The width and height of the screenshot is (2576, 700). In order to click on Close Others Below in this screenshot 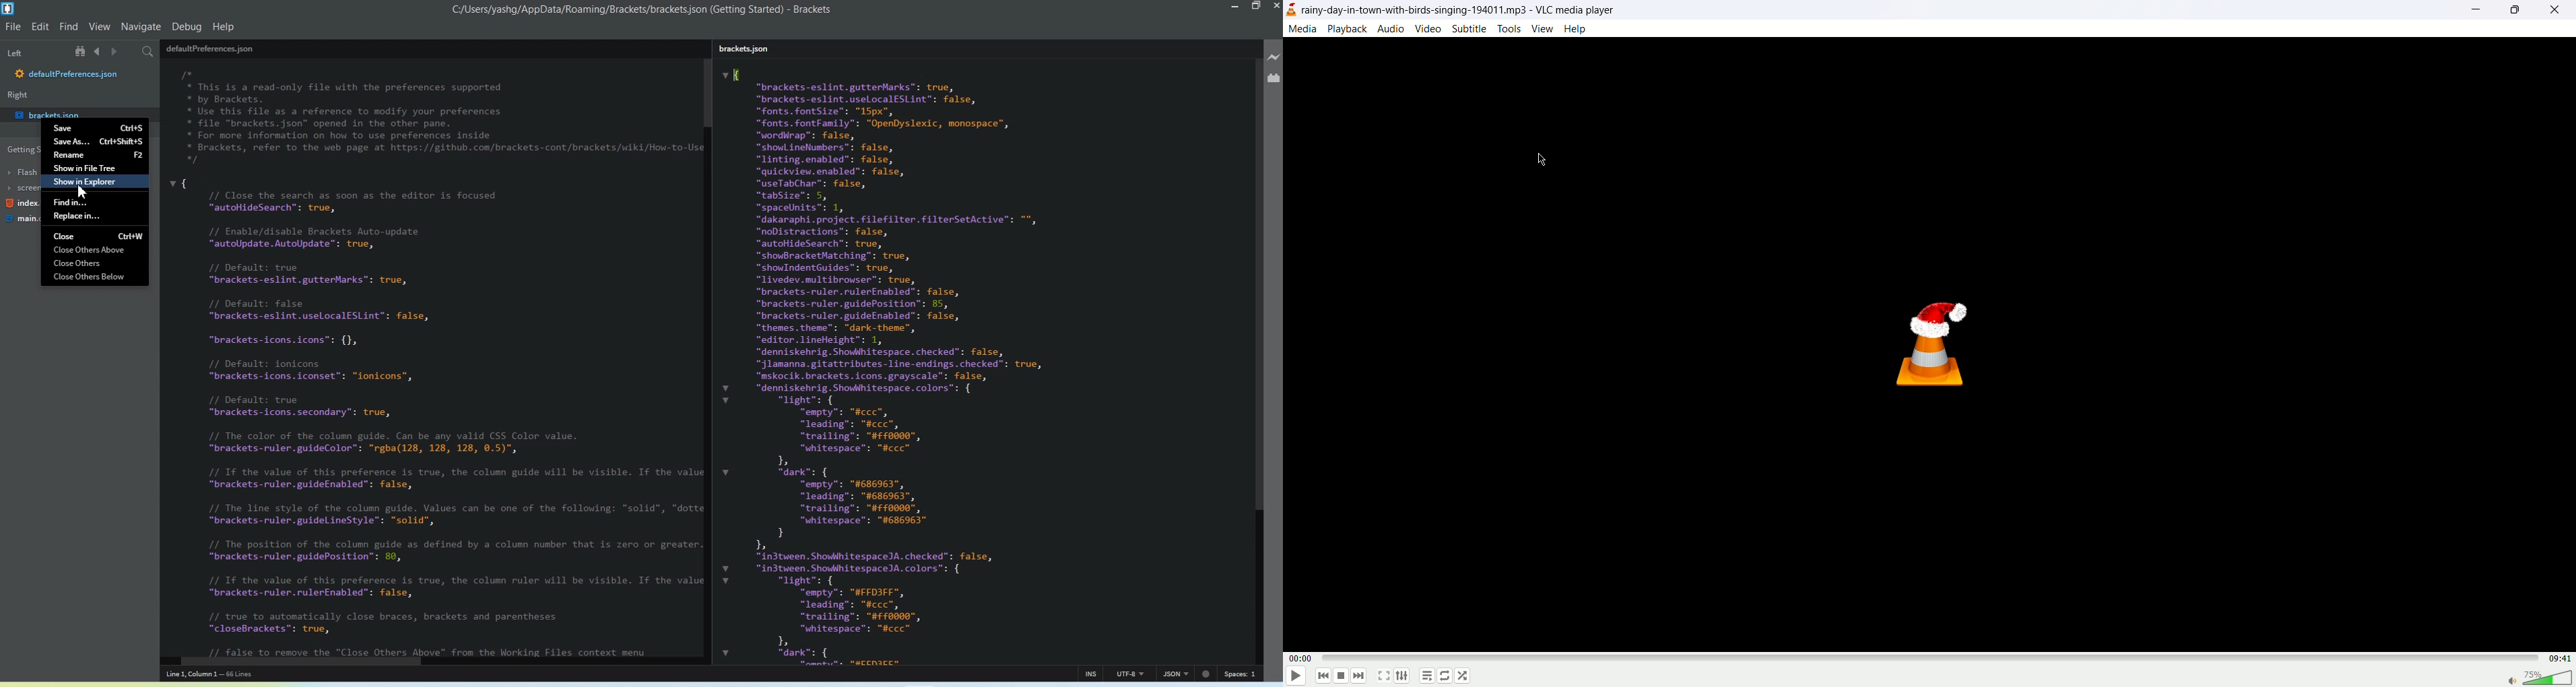, I will do `click(94, 276)`.